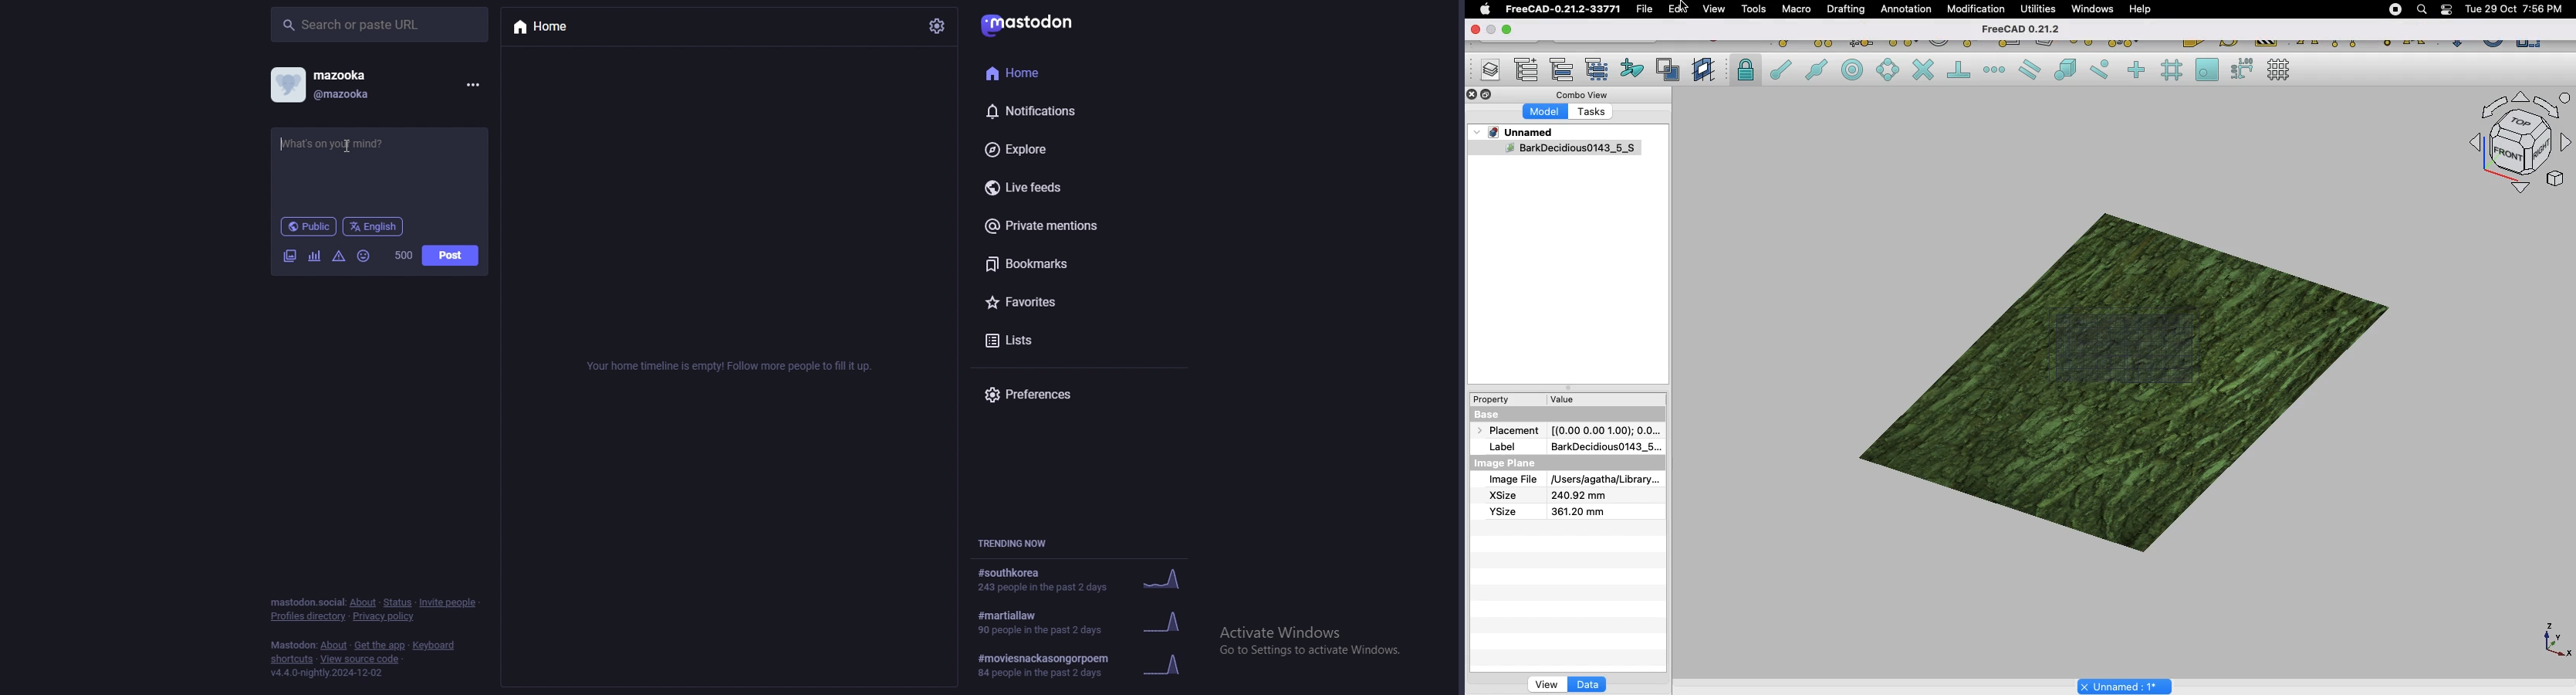 The width and height of the screenshot is (2576, 700). What do you see at coordinates (1598, 68) in the screenshot?
I see `Select group` at bounding box center [1598, 68].